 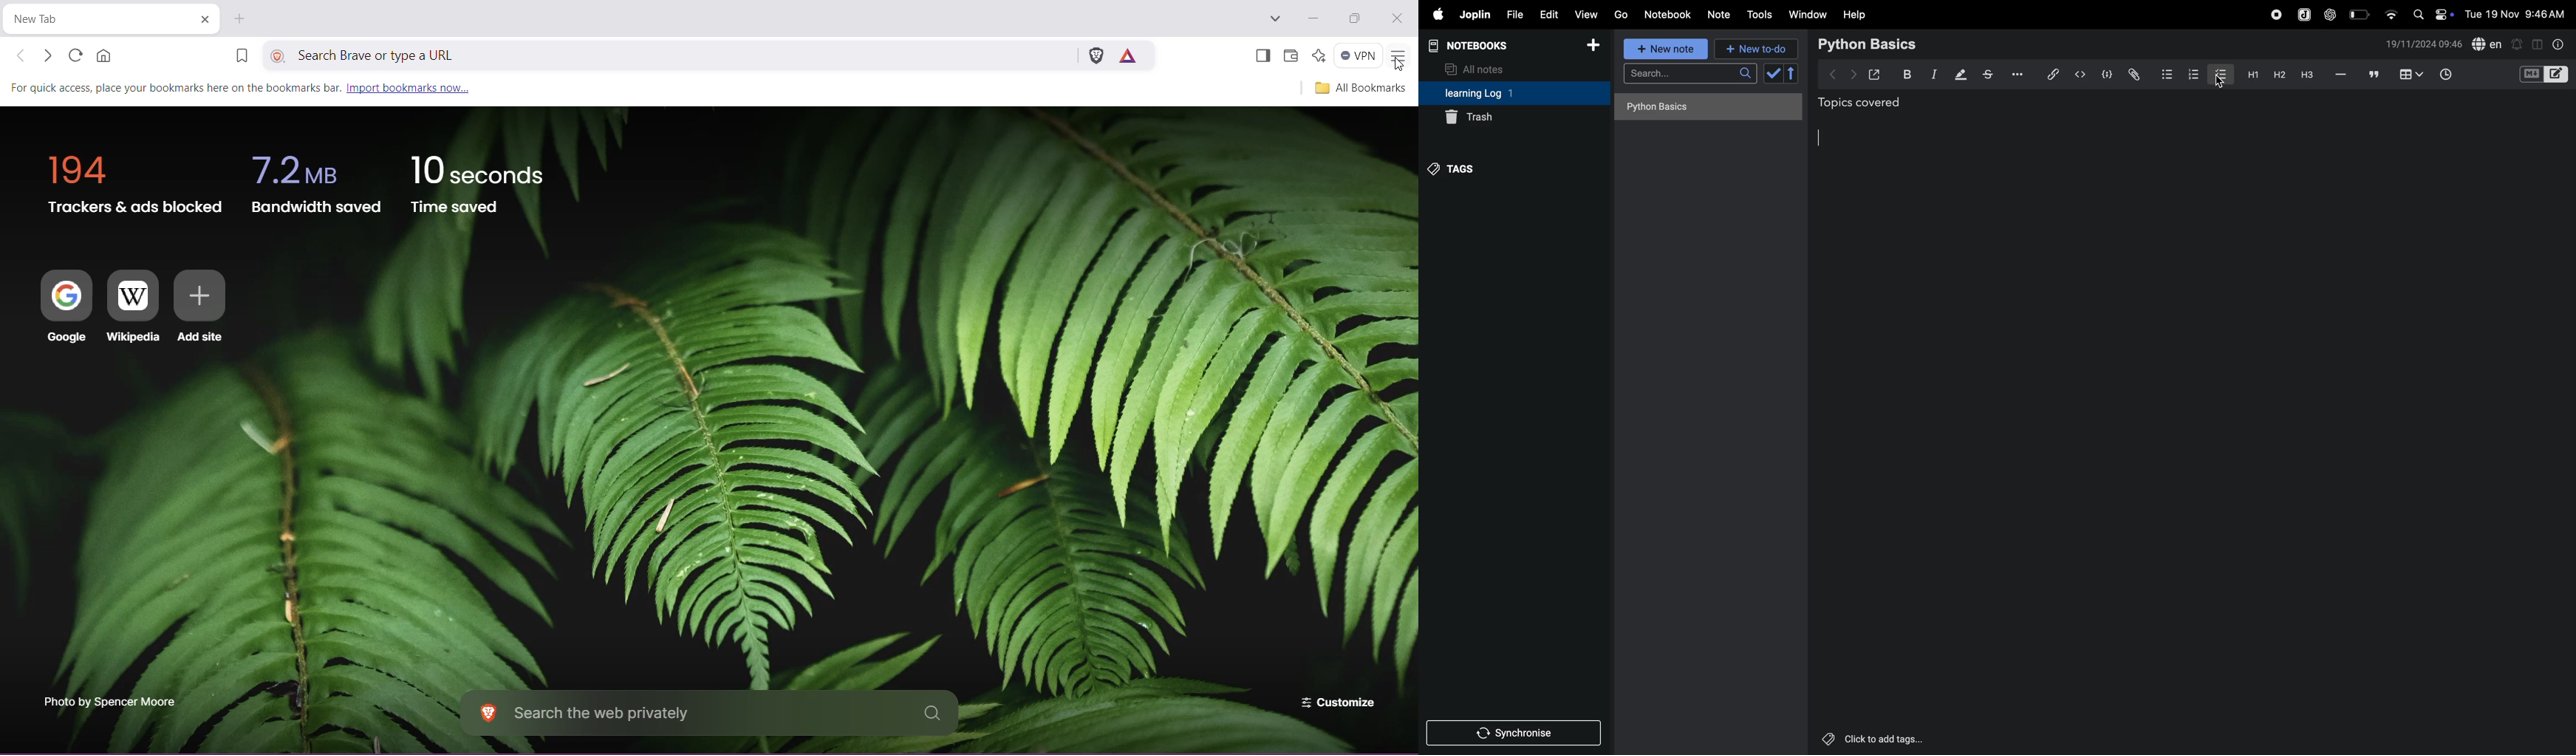 I want to click on Google, so click(x=59, y=307).